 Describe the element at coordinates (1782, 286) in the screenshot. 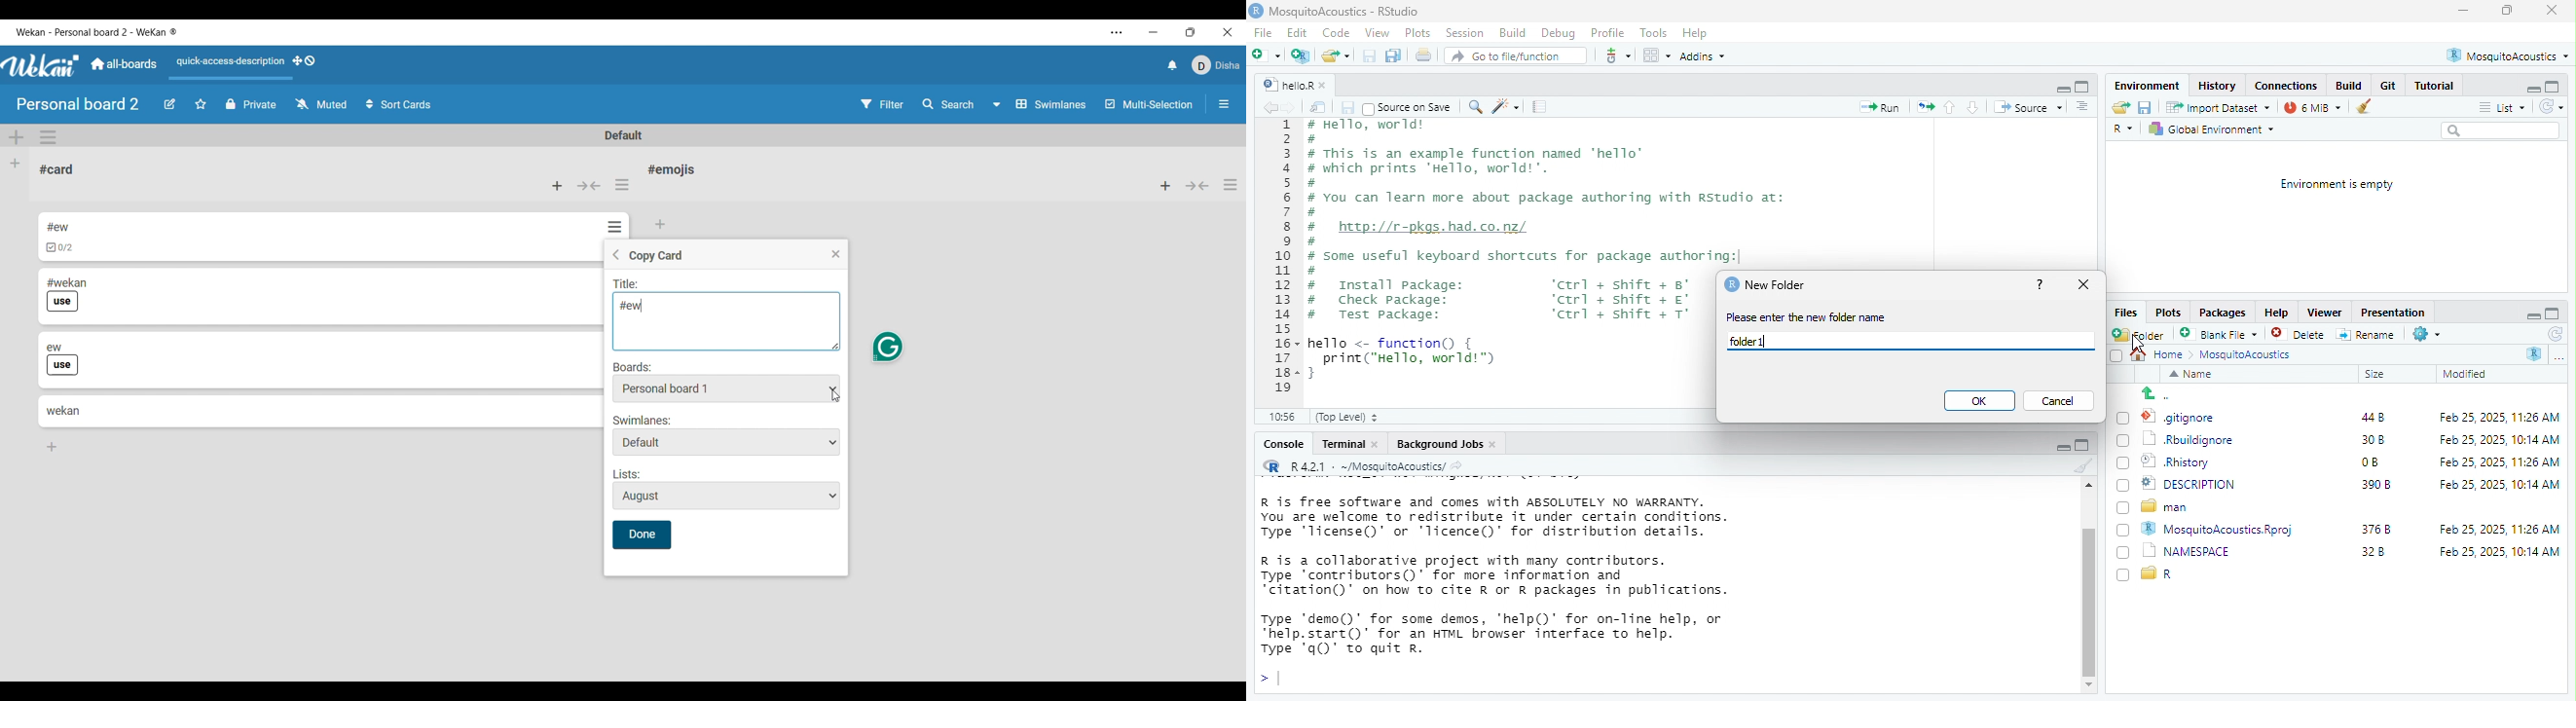

I see `New Folder` at that location.